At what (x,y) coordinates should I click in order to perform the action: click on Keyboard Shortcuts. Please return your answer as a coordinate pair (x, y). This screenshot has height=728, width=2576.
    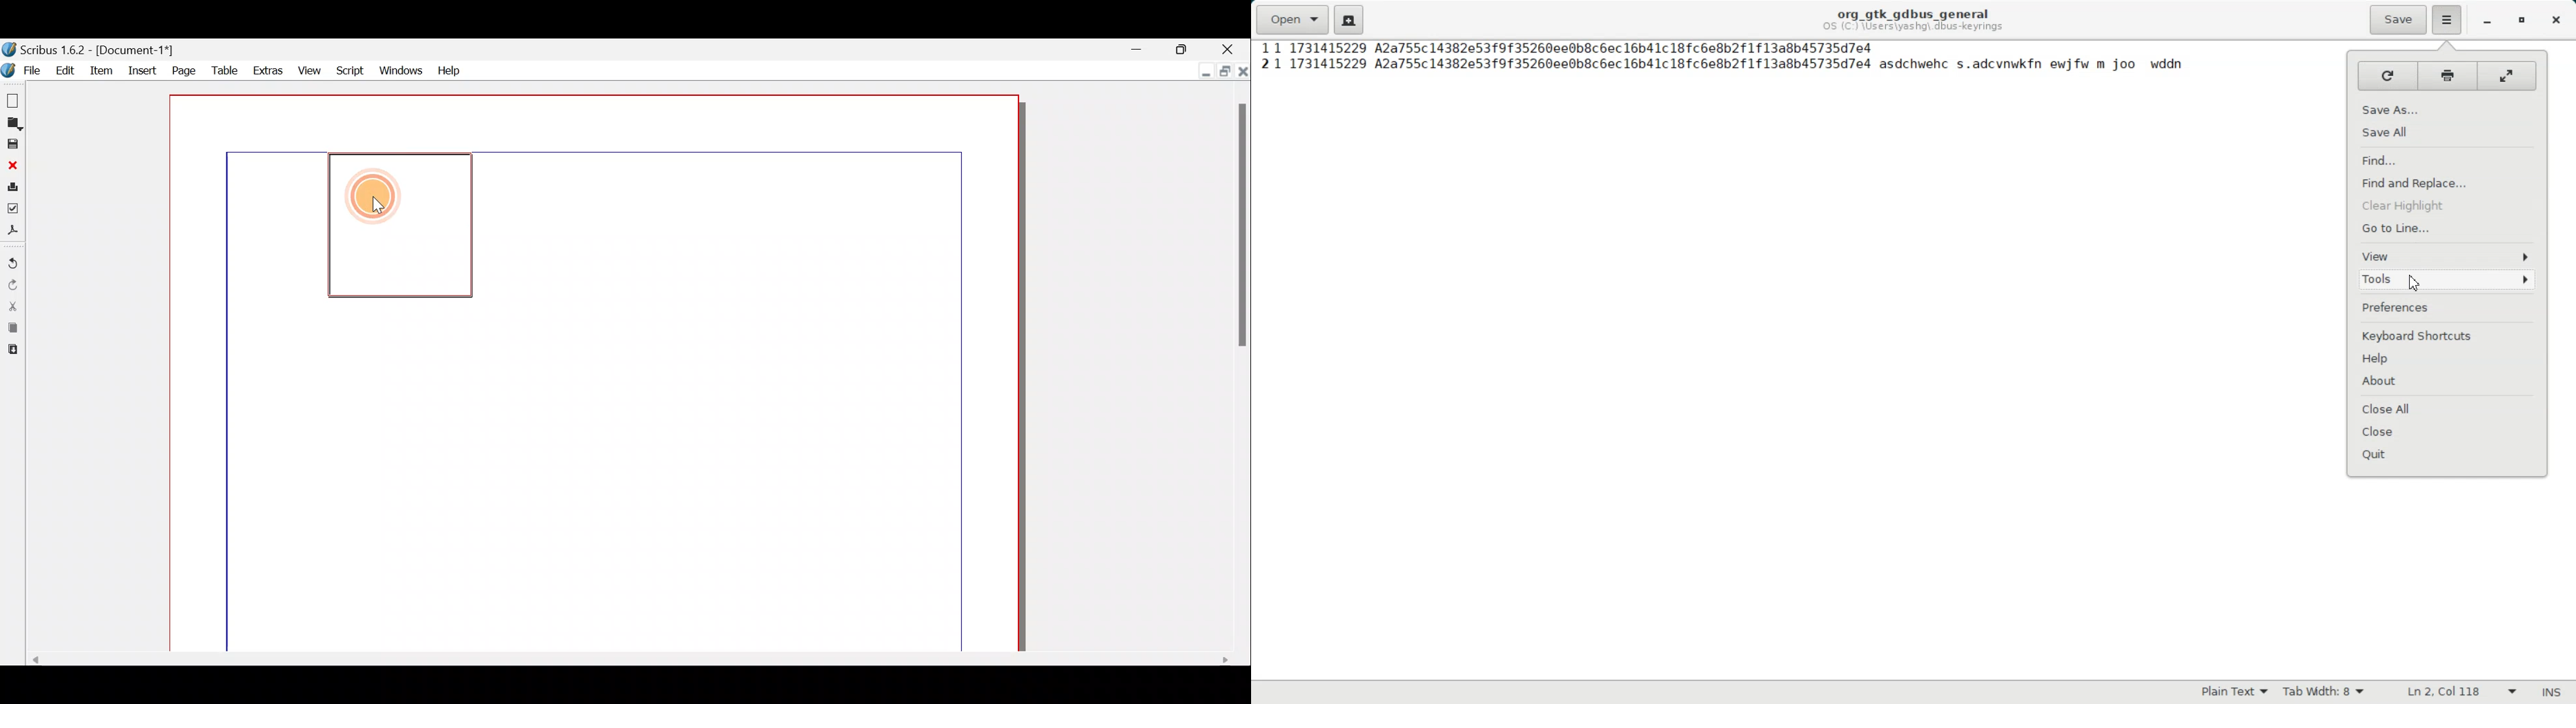
    Looking at the image, I should click on (2448, 336).